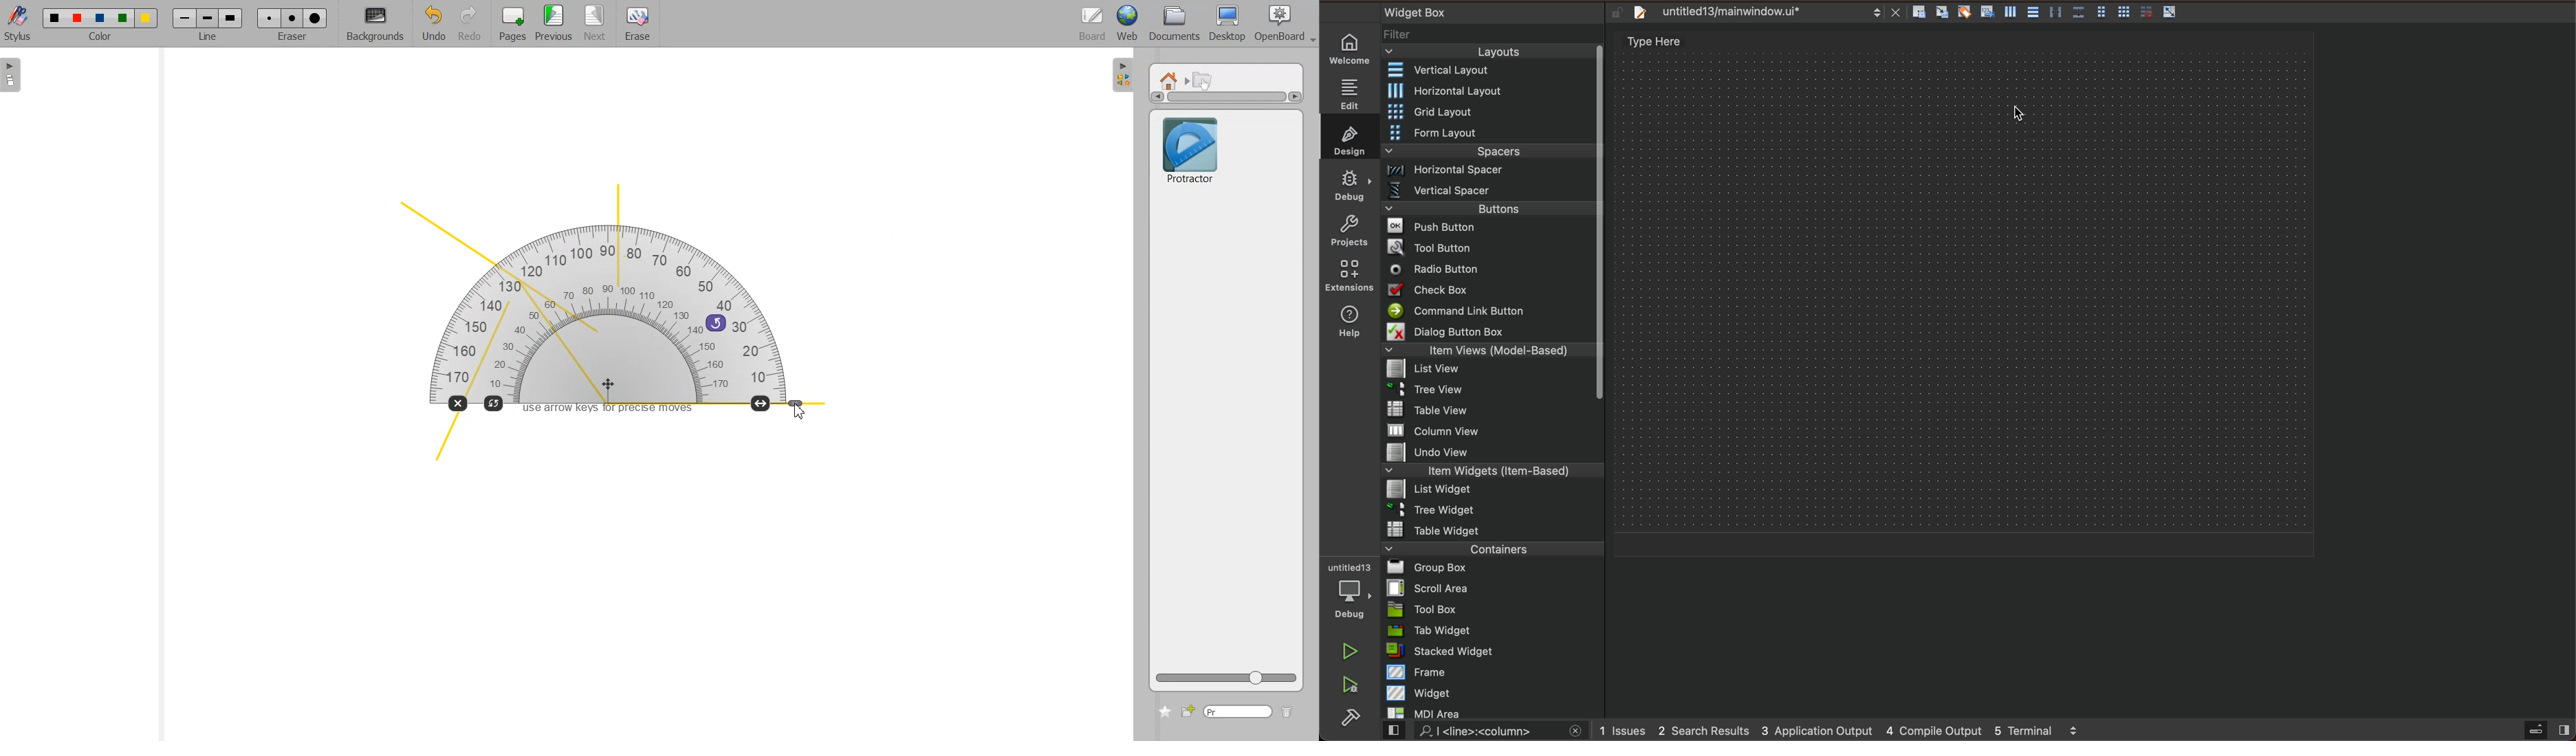 This screenshot has width=2576, height=756. Describe the element at coordinates (494, 402) in the screenshot. I see `Flip` at that location.